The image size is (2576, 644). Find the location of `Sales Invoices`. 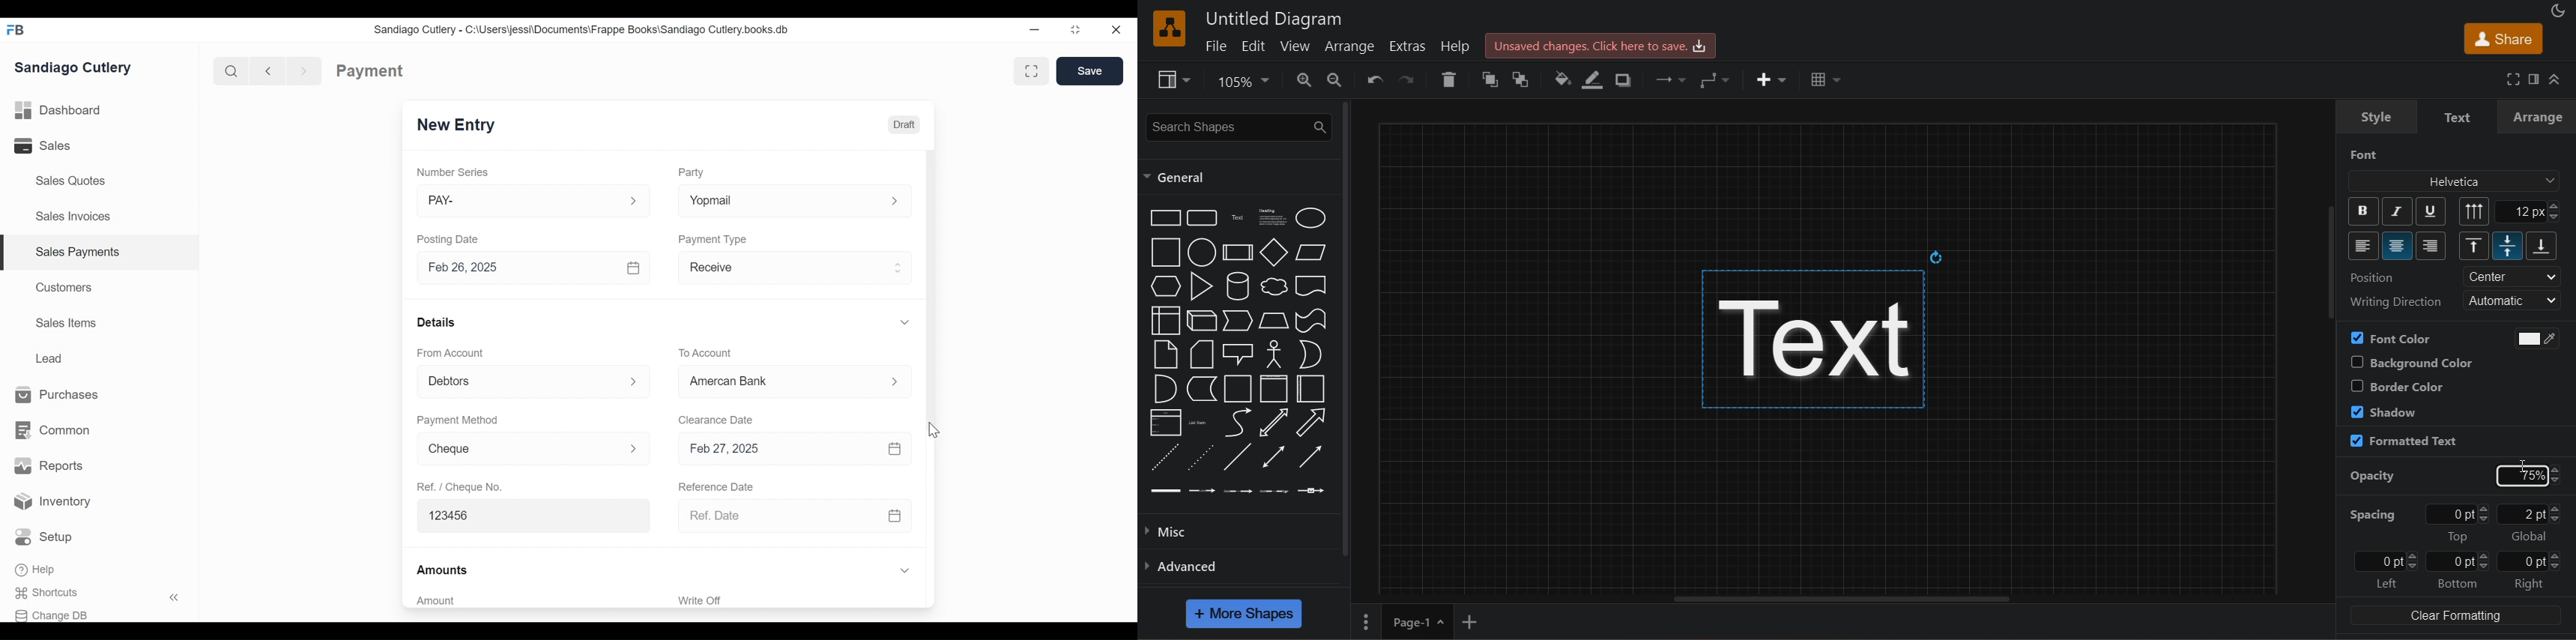

Sales Invoices is located at coordinates (73, 217).